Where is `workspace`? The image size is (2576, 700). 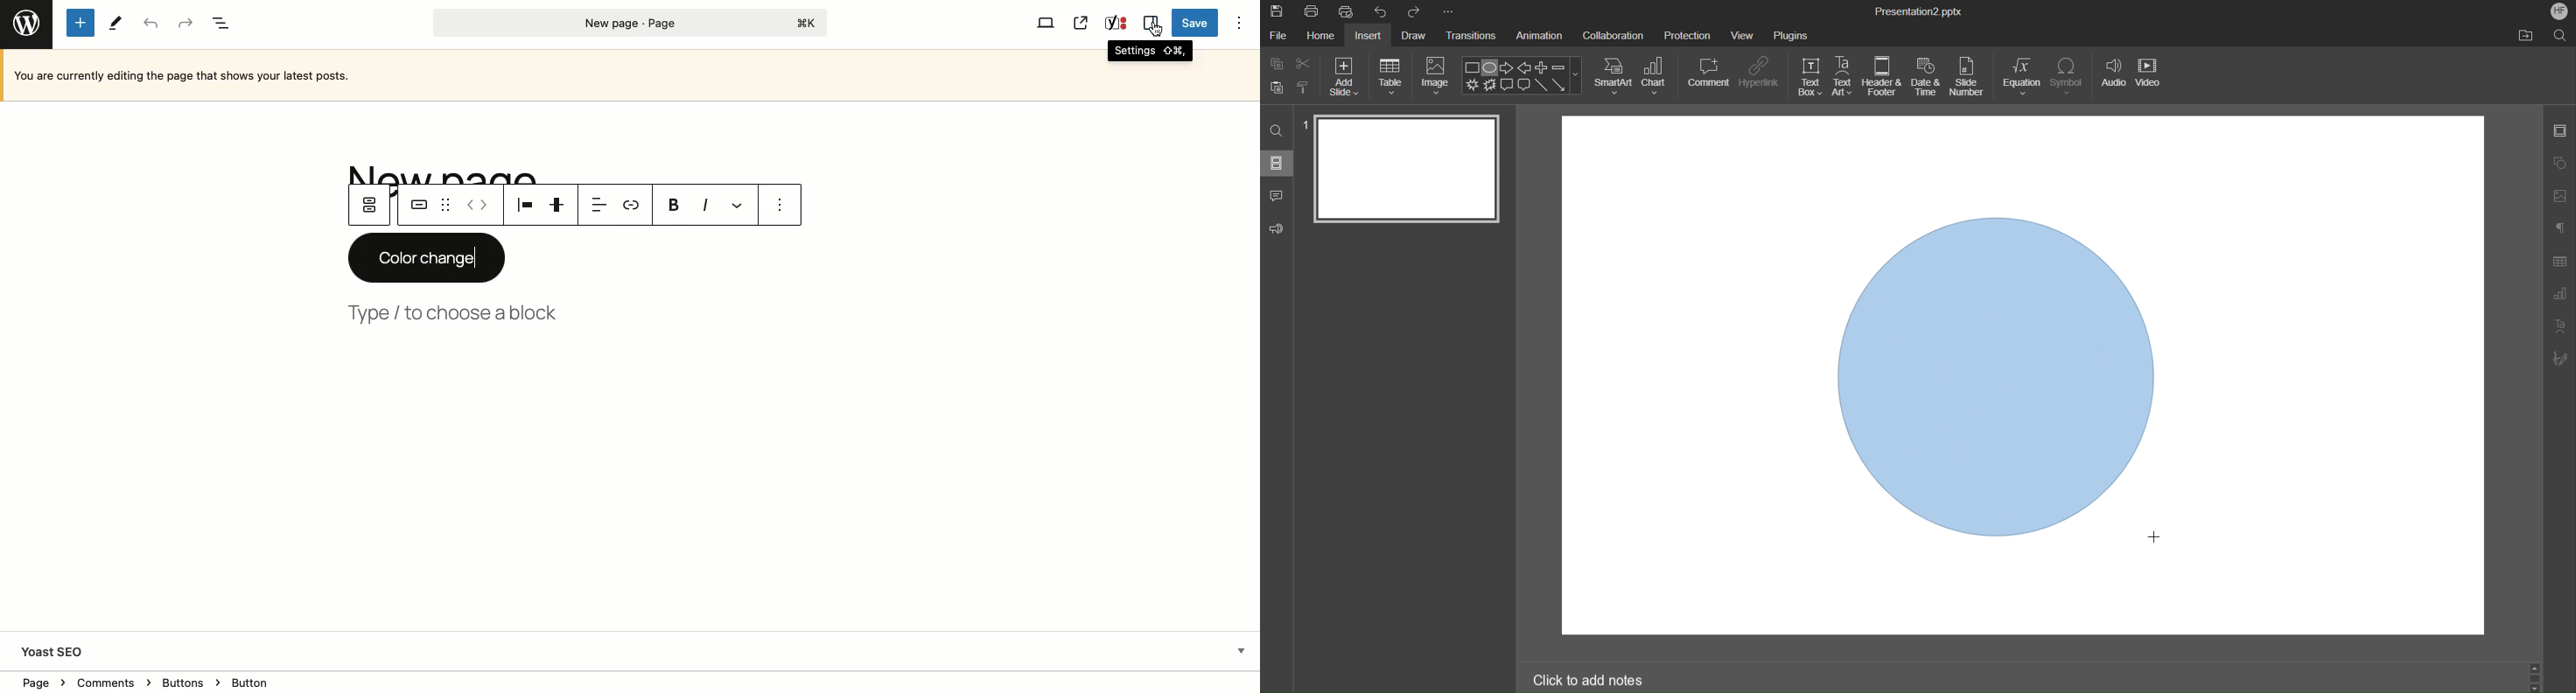
workspace is located at coordinates (2339, 376).